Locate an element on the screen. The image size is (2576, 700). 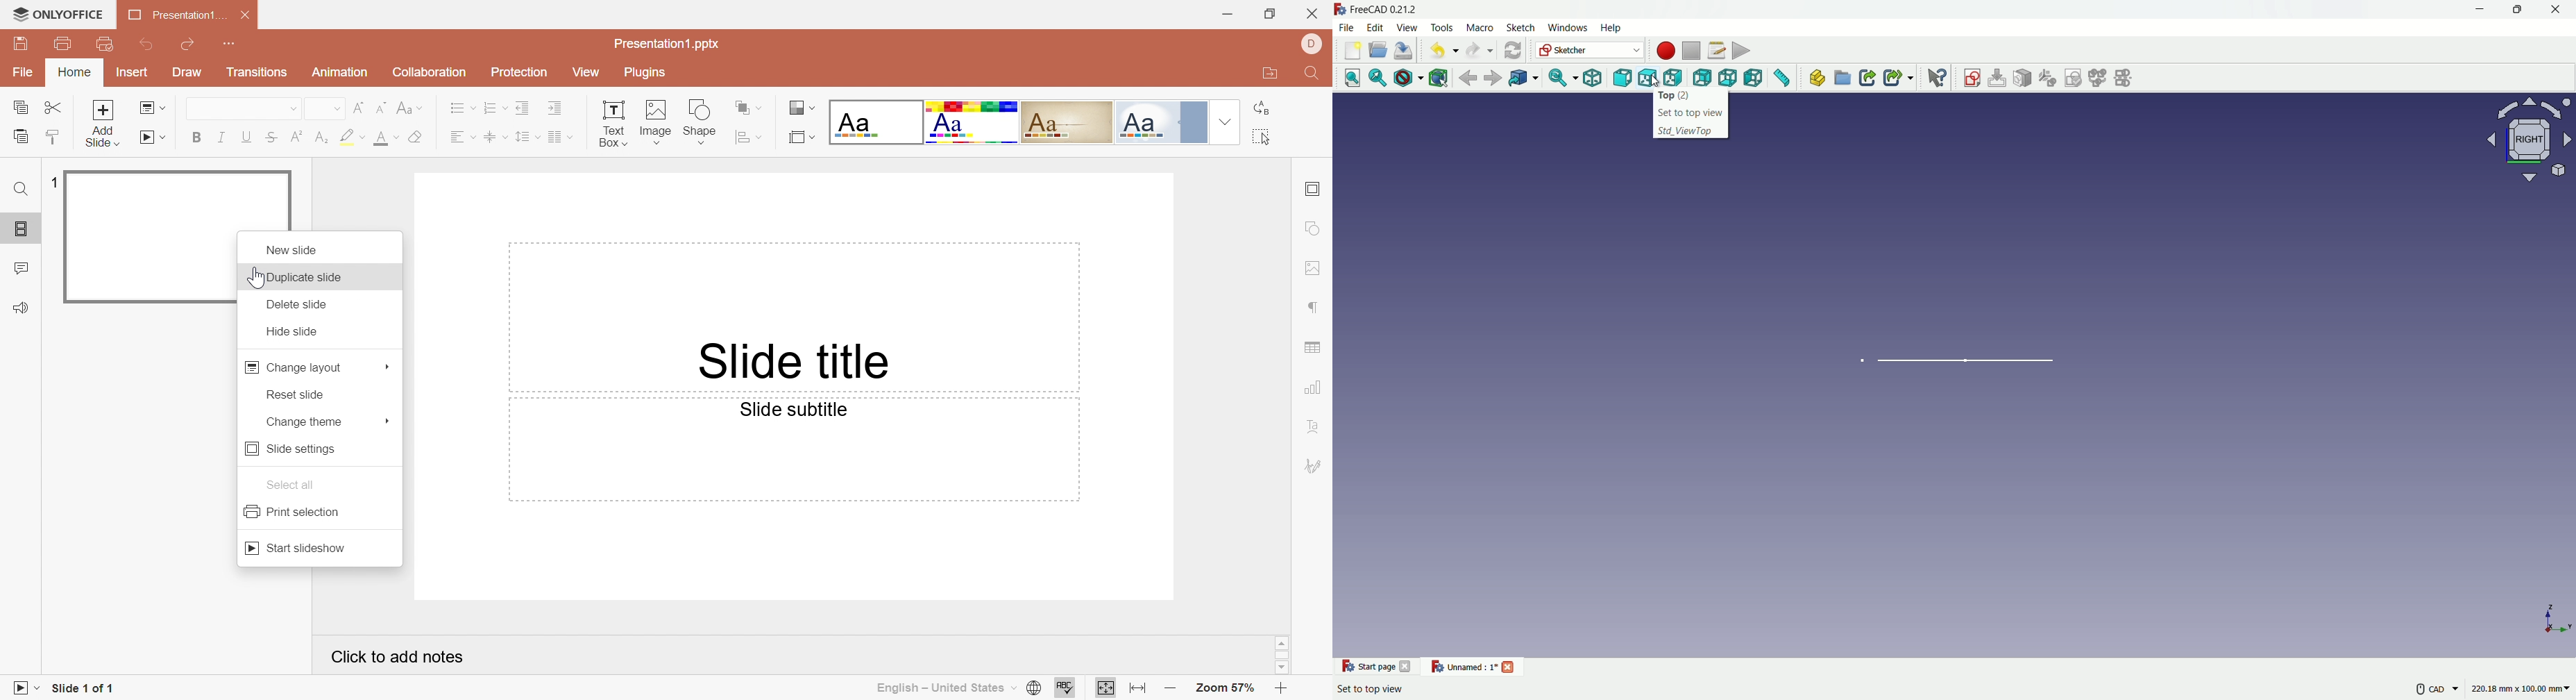
left view is located at coordinates (1757, 79).